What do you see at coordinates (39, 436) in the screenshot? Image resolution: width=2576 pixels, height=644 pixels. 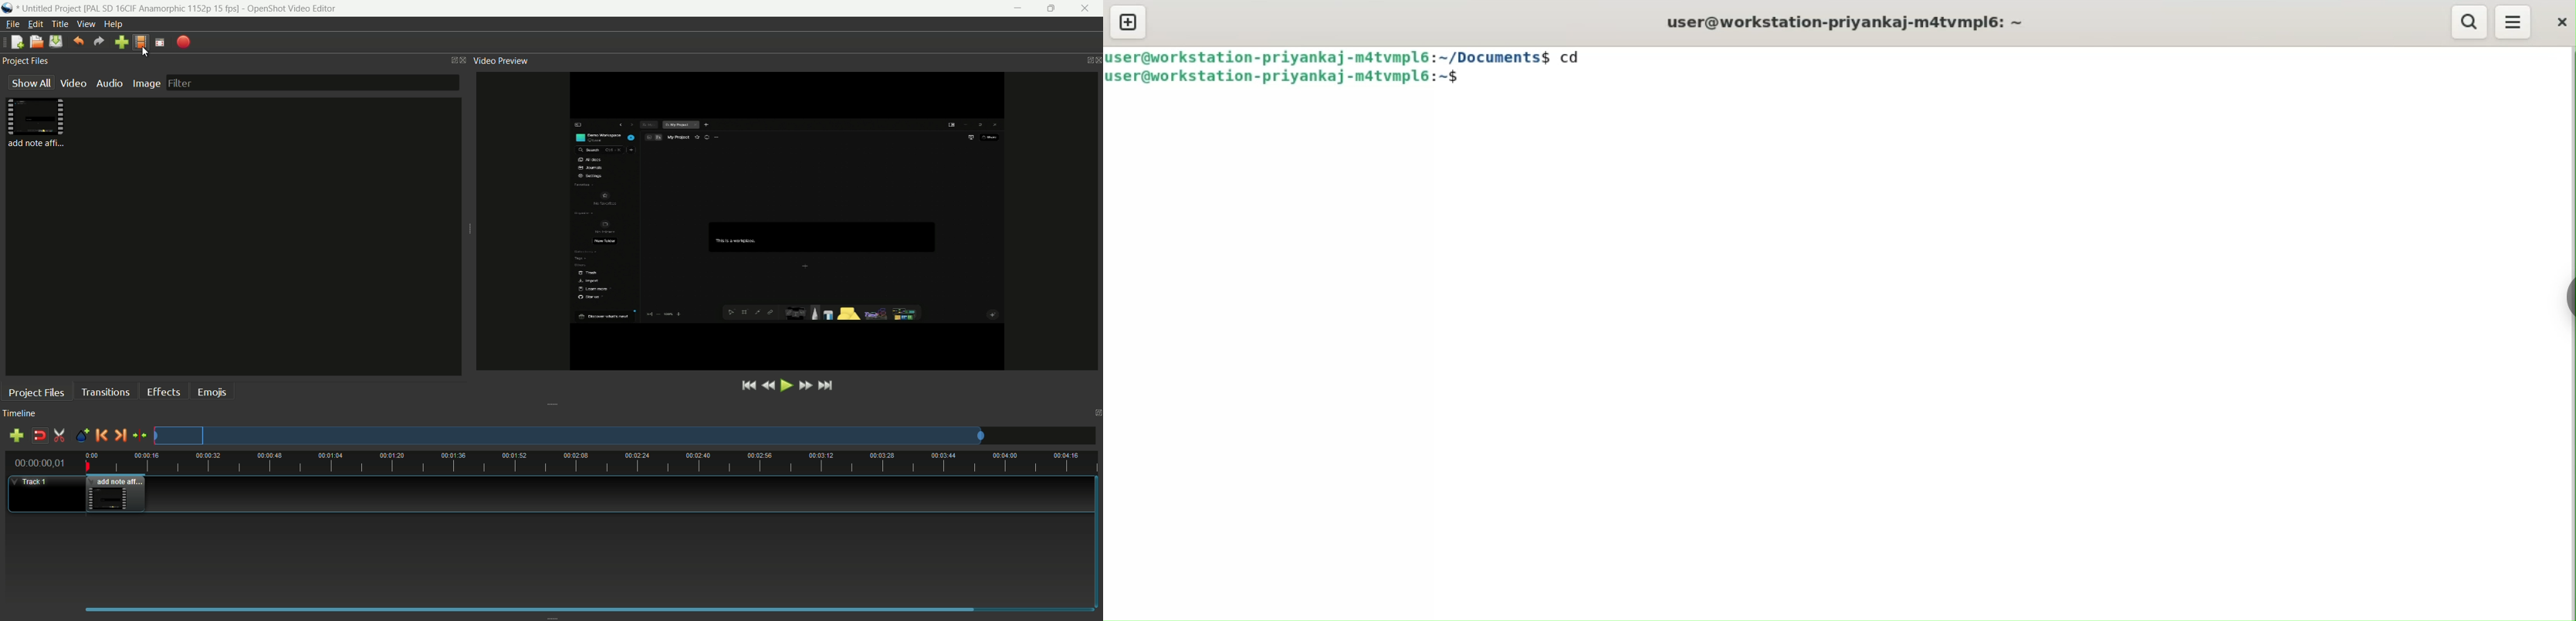 I see `disable snap` at bounding box center [39, 436].